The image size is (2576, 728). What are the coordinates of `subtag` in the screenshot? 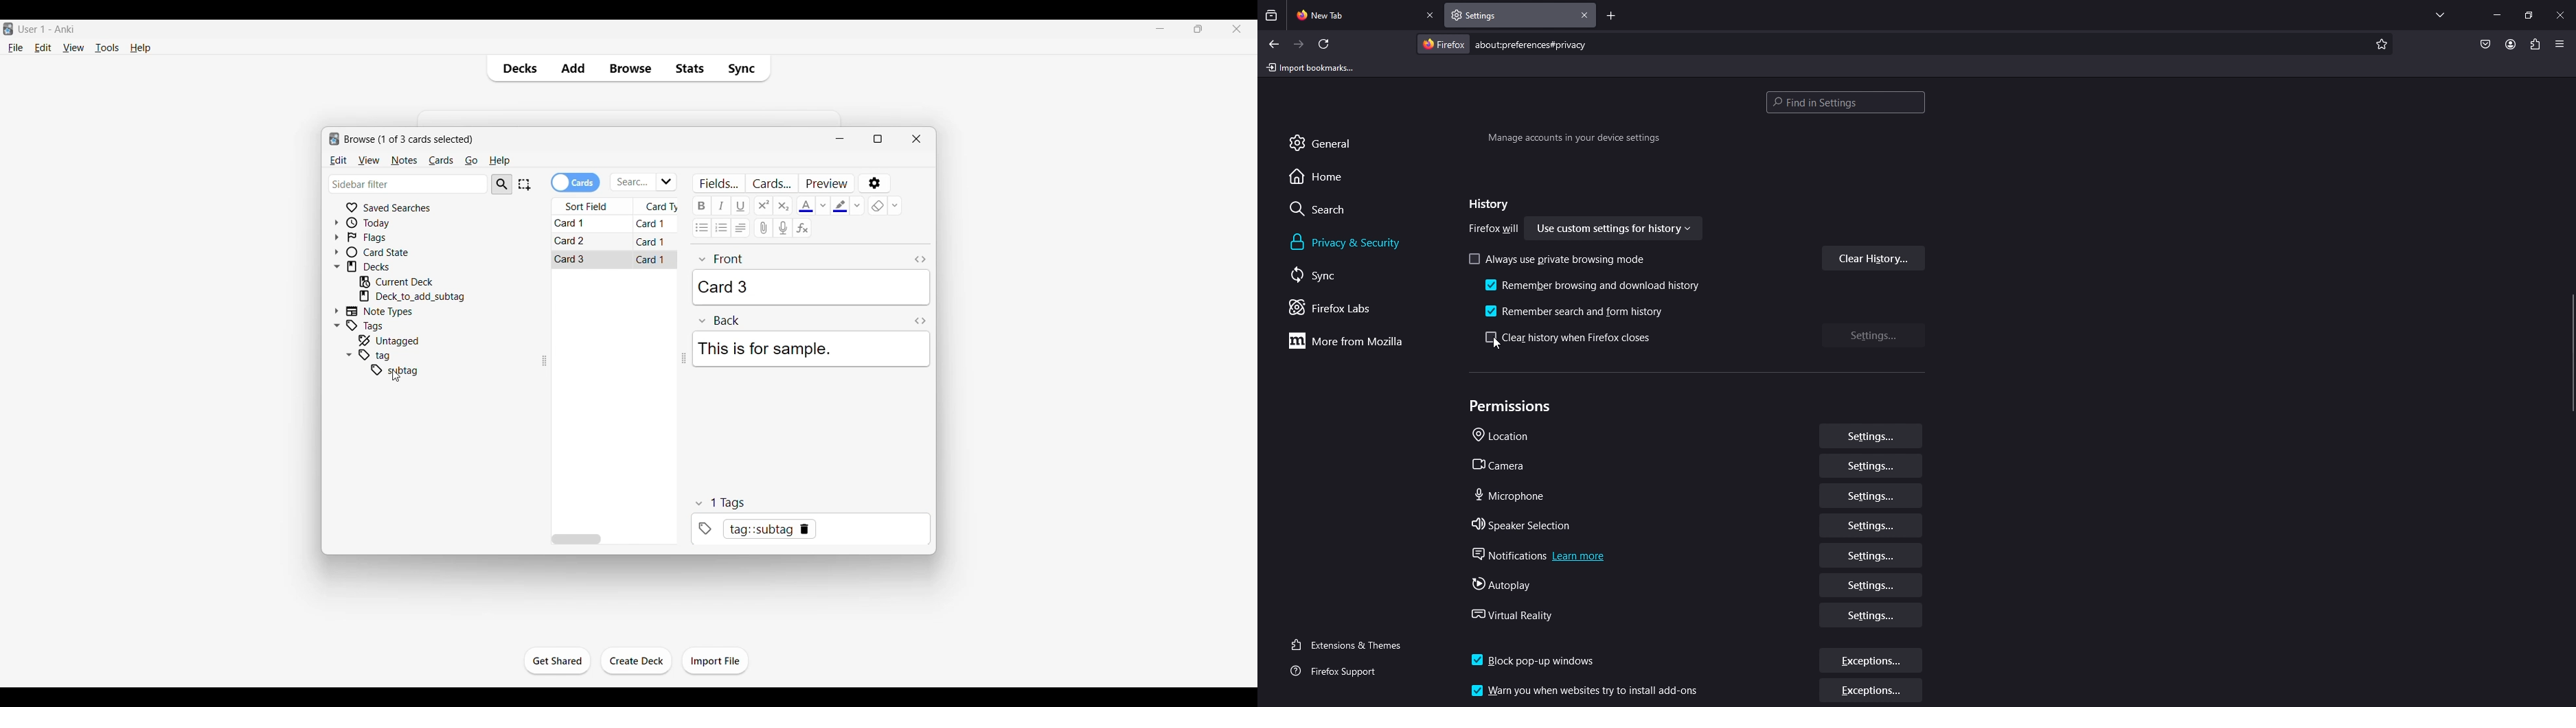 It's located at (396, 371).